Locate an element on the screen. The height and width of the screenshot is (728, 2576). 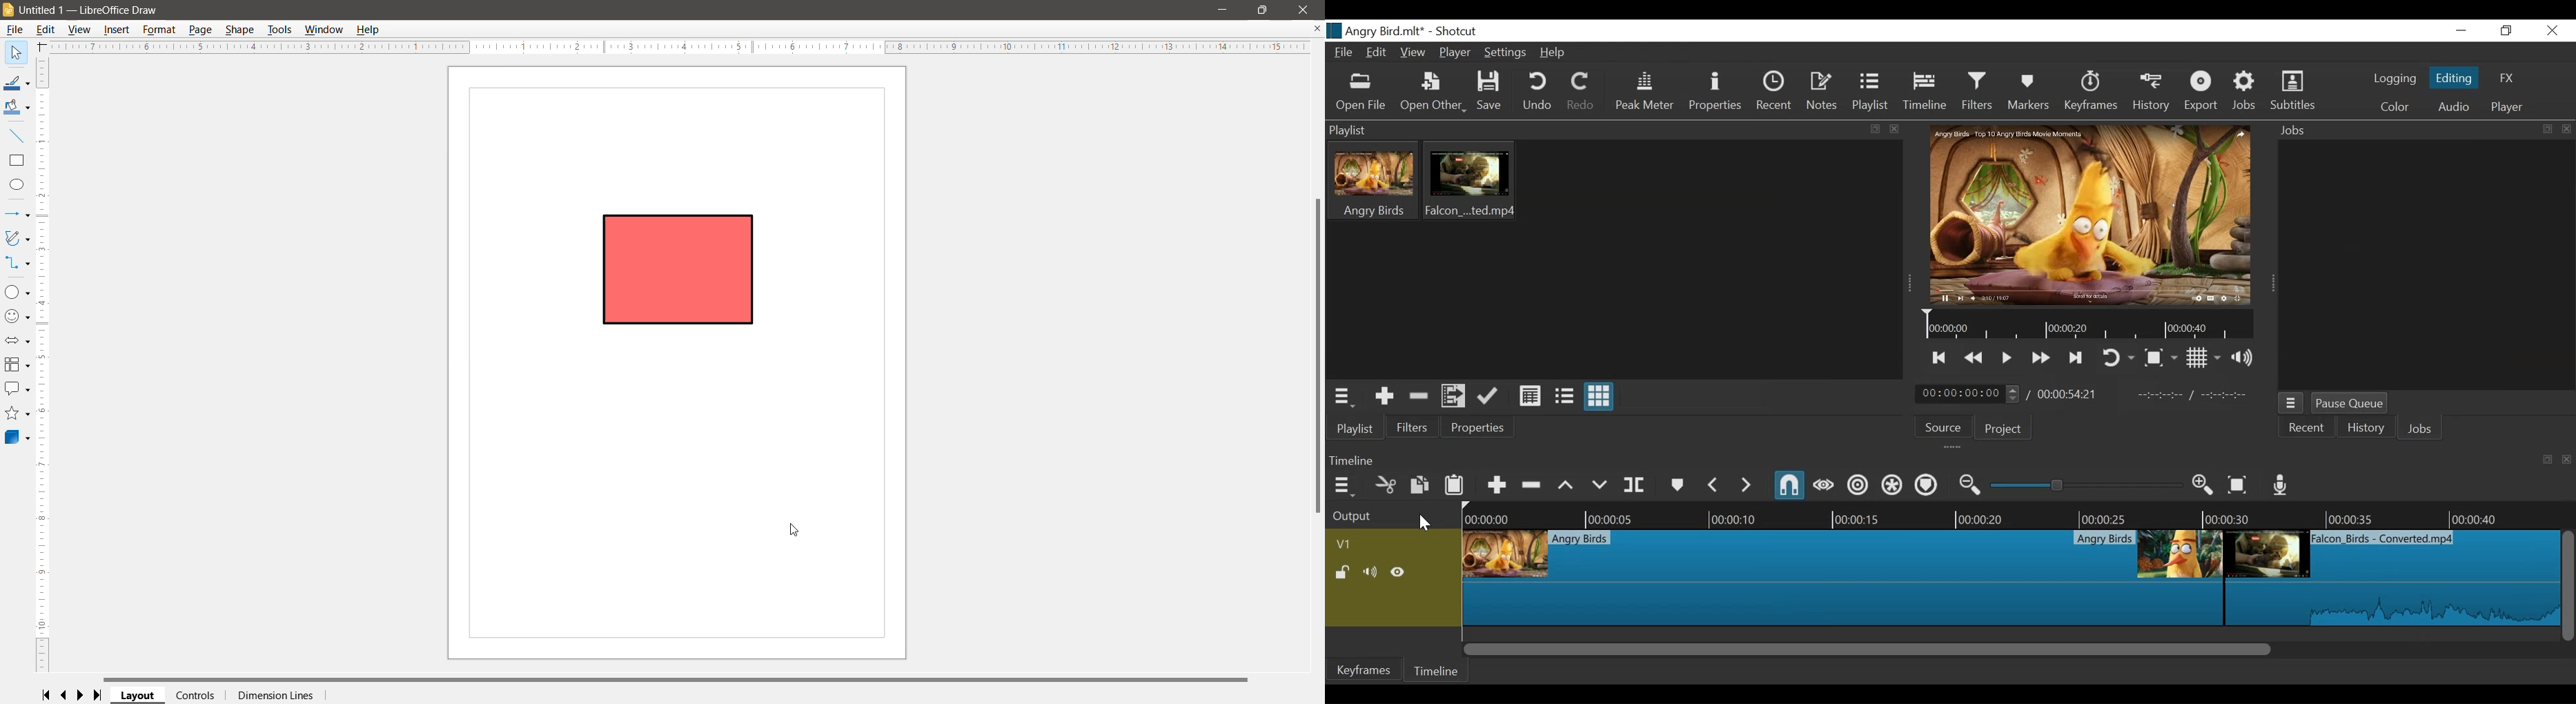
Cut is located at coordinates (1385, 485).